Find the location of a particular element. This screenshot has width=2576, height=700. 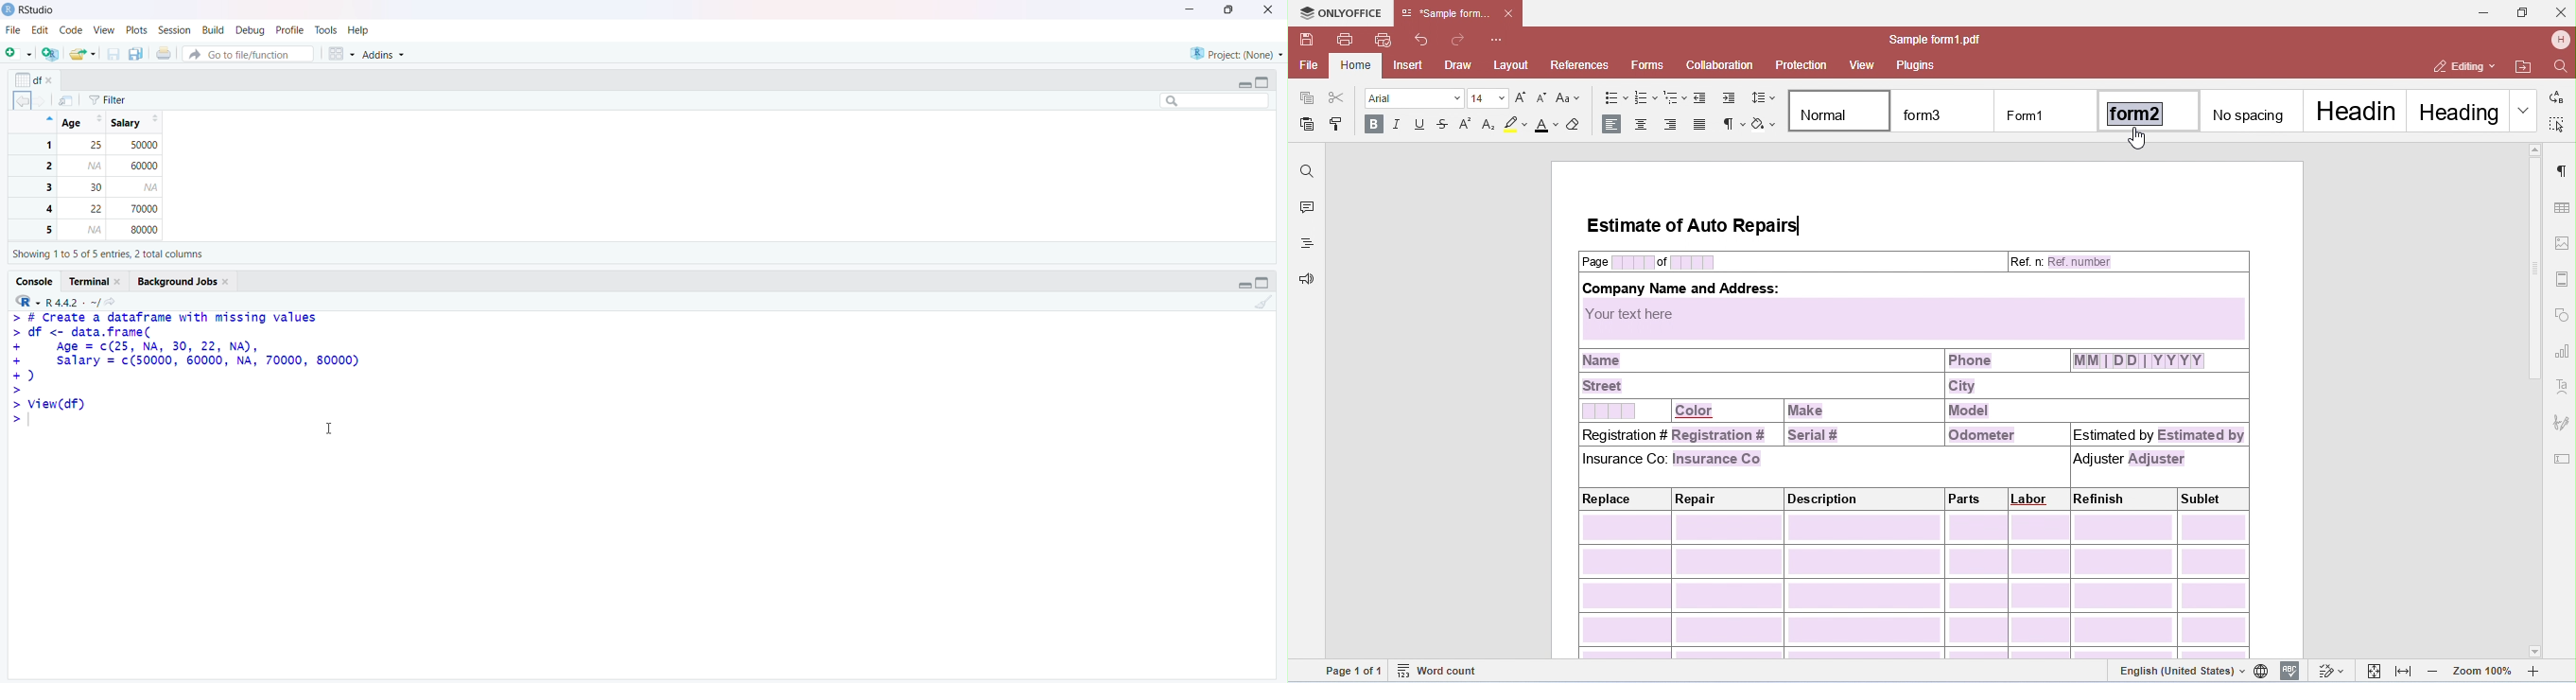

Session is located at coordinates (173, 30).